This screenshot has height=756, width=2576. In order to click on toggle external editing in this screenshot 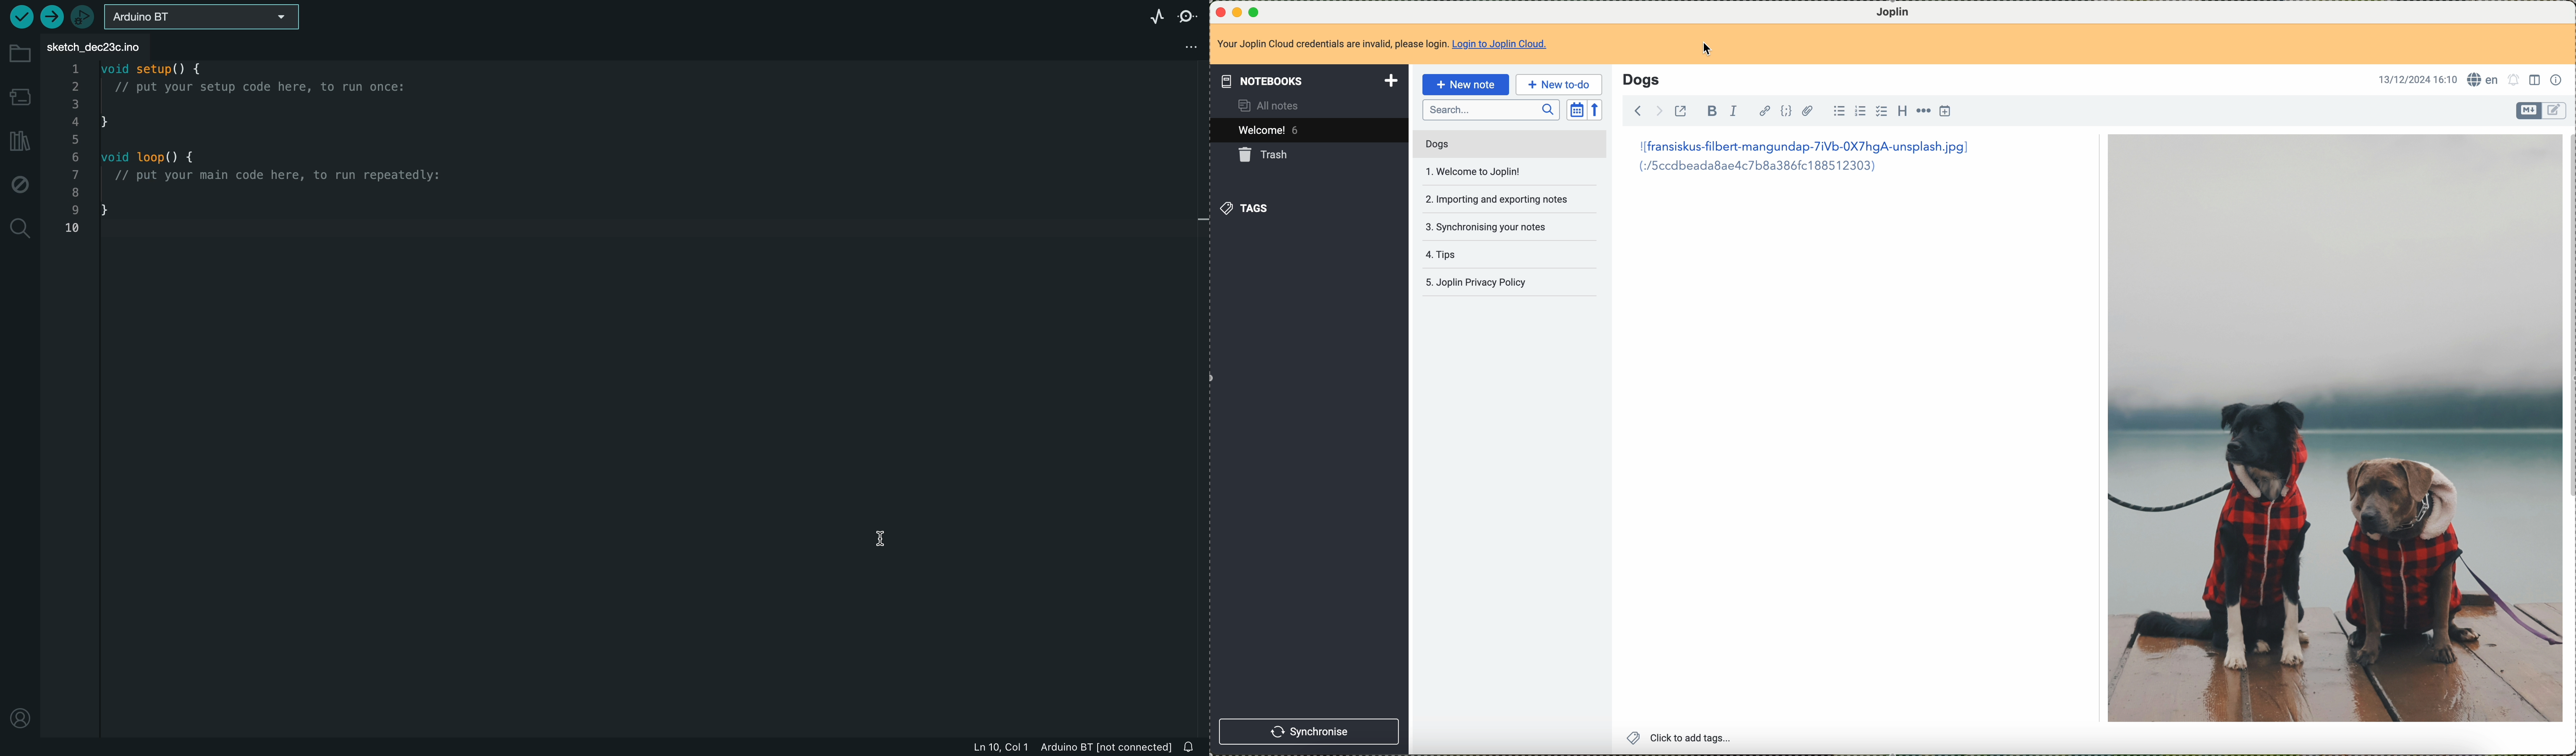, I will do `click(1684, 111)`.